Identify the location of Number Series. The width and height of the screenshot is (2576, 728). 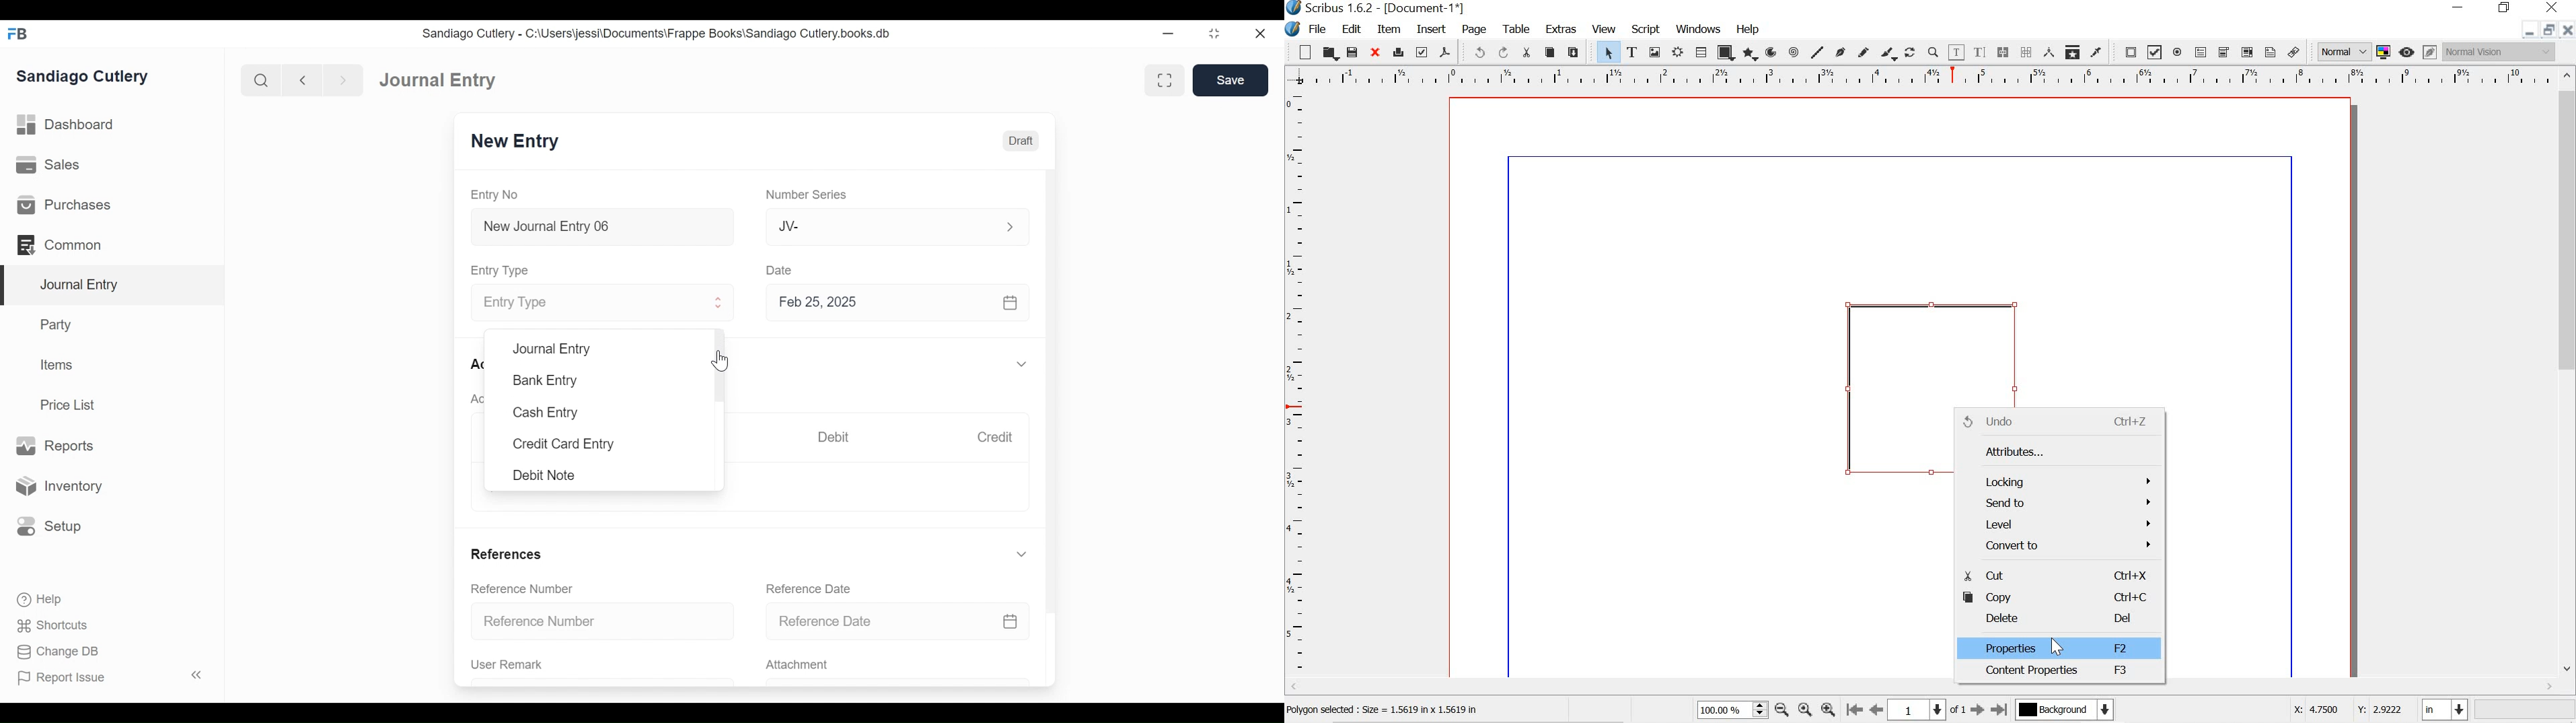
(809, 195).